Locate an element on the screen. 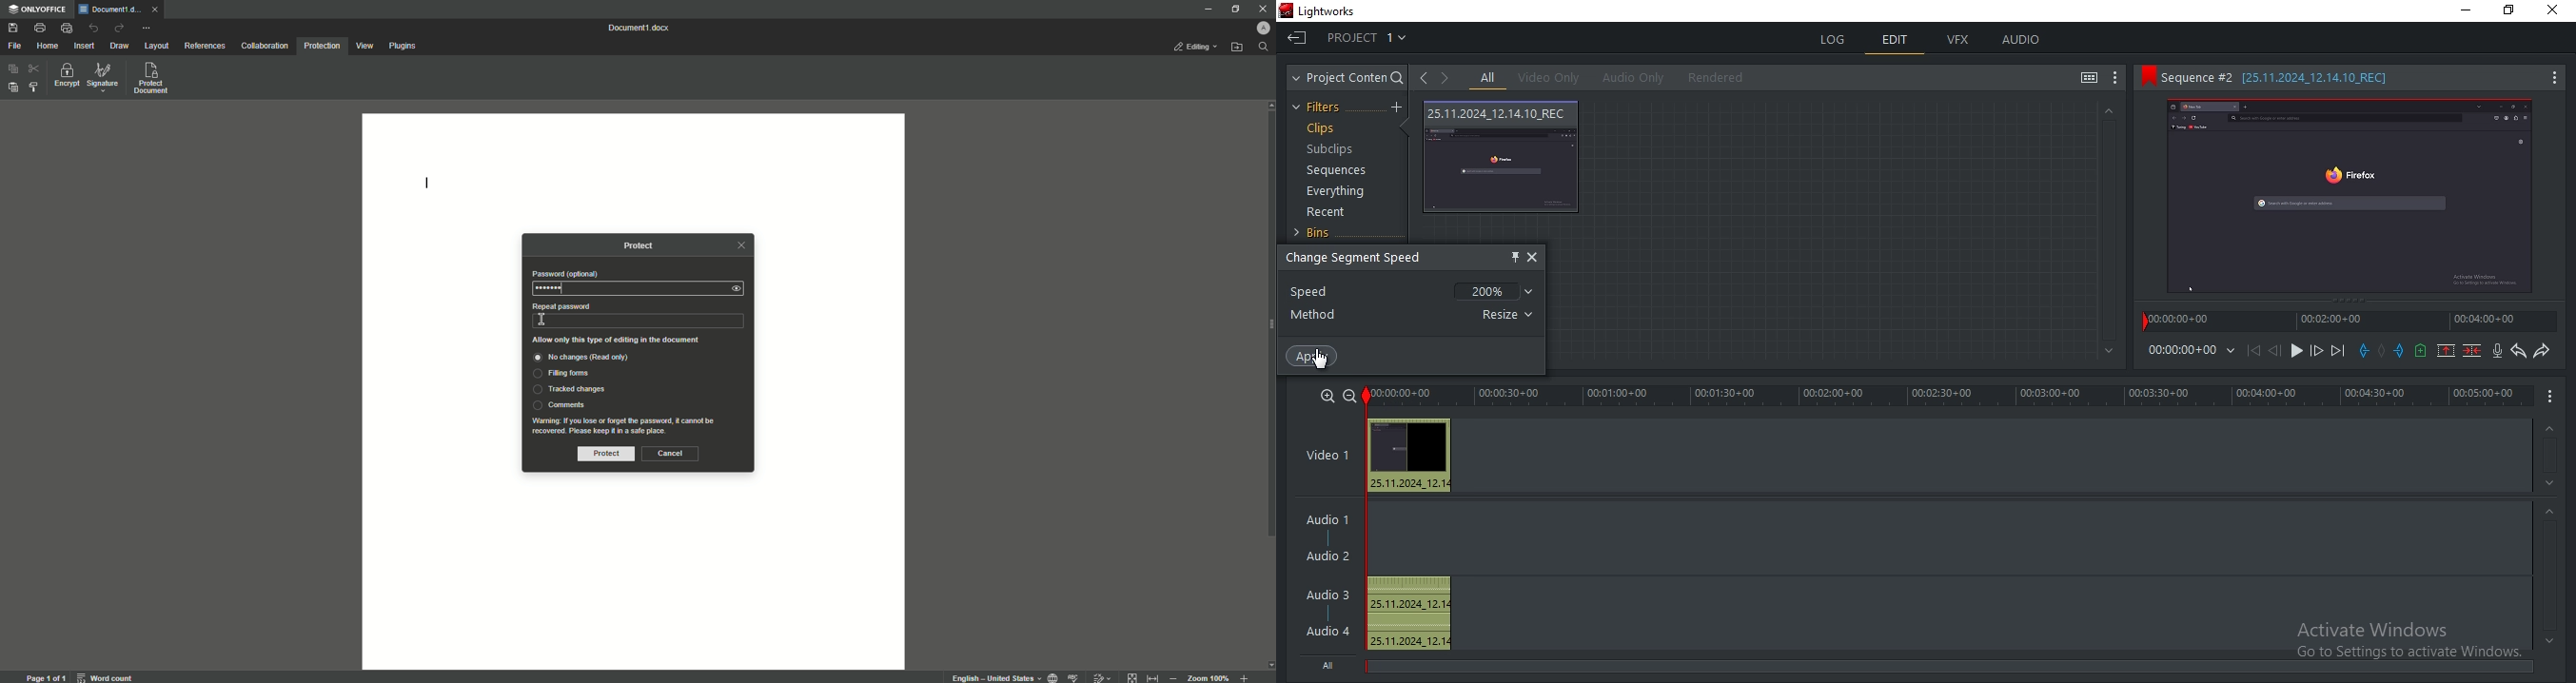 The width and height of the screenshot is (2576, 700). View is located at coordinates (365, 46).